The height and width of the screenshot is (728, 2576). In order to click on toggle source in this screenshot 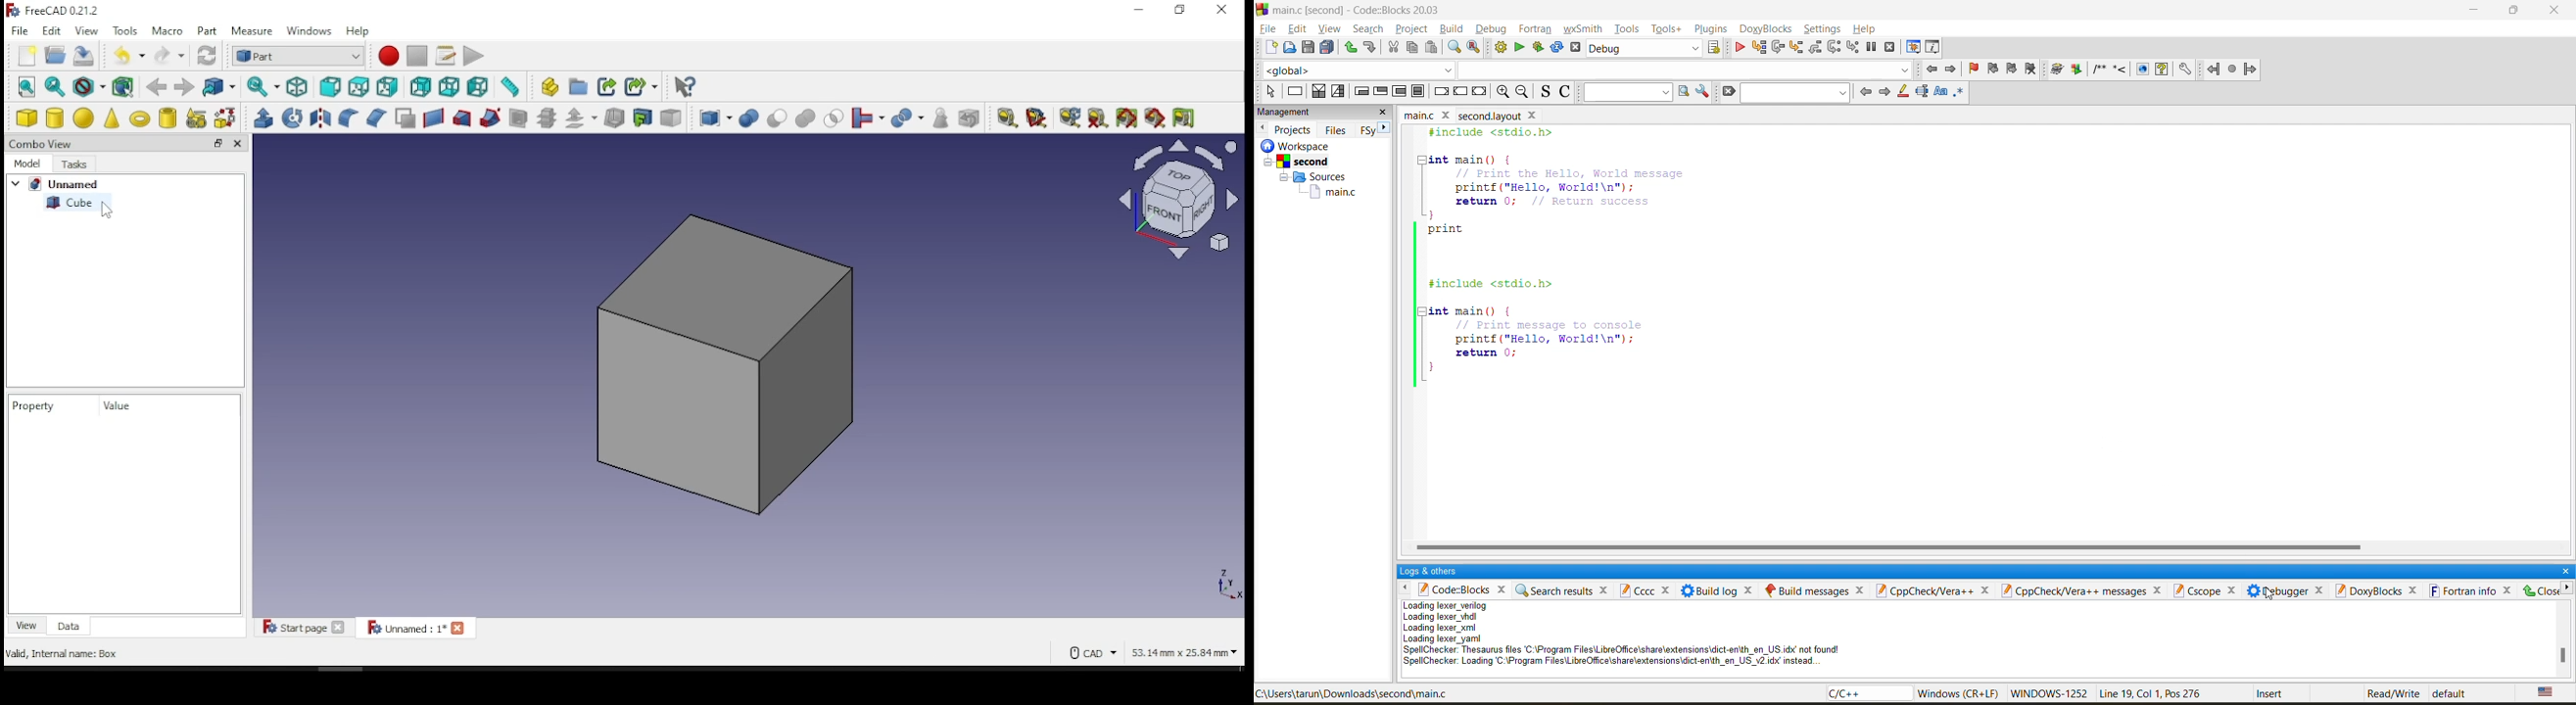, I will do `click(1543, 93)`.